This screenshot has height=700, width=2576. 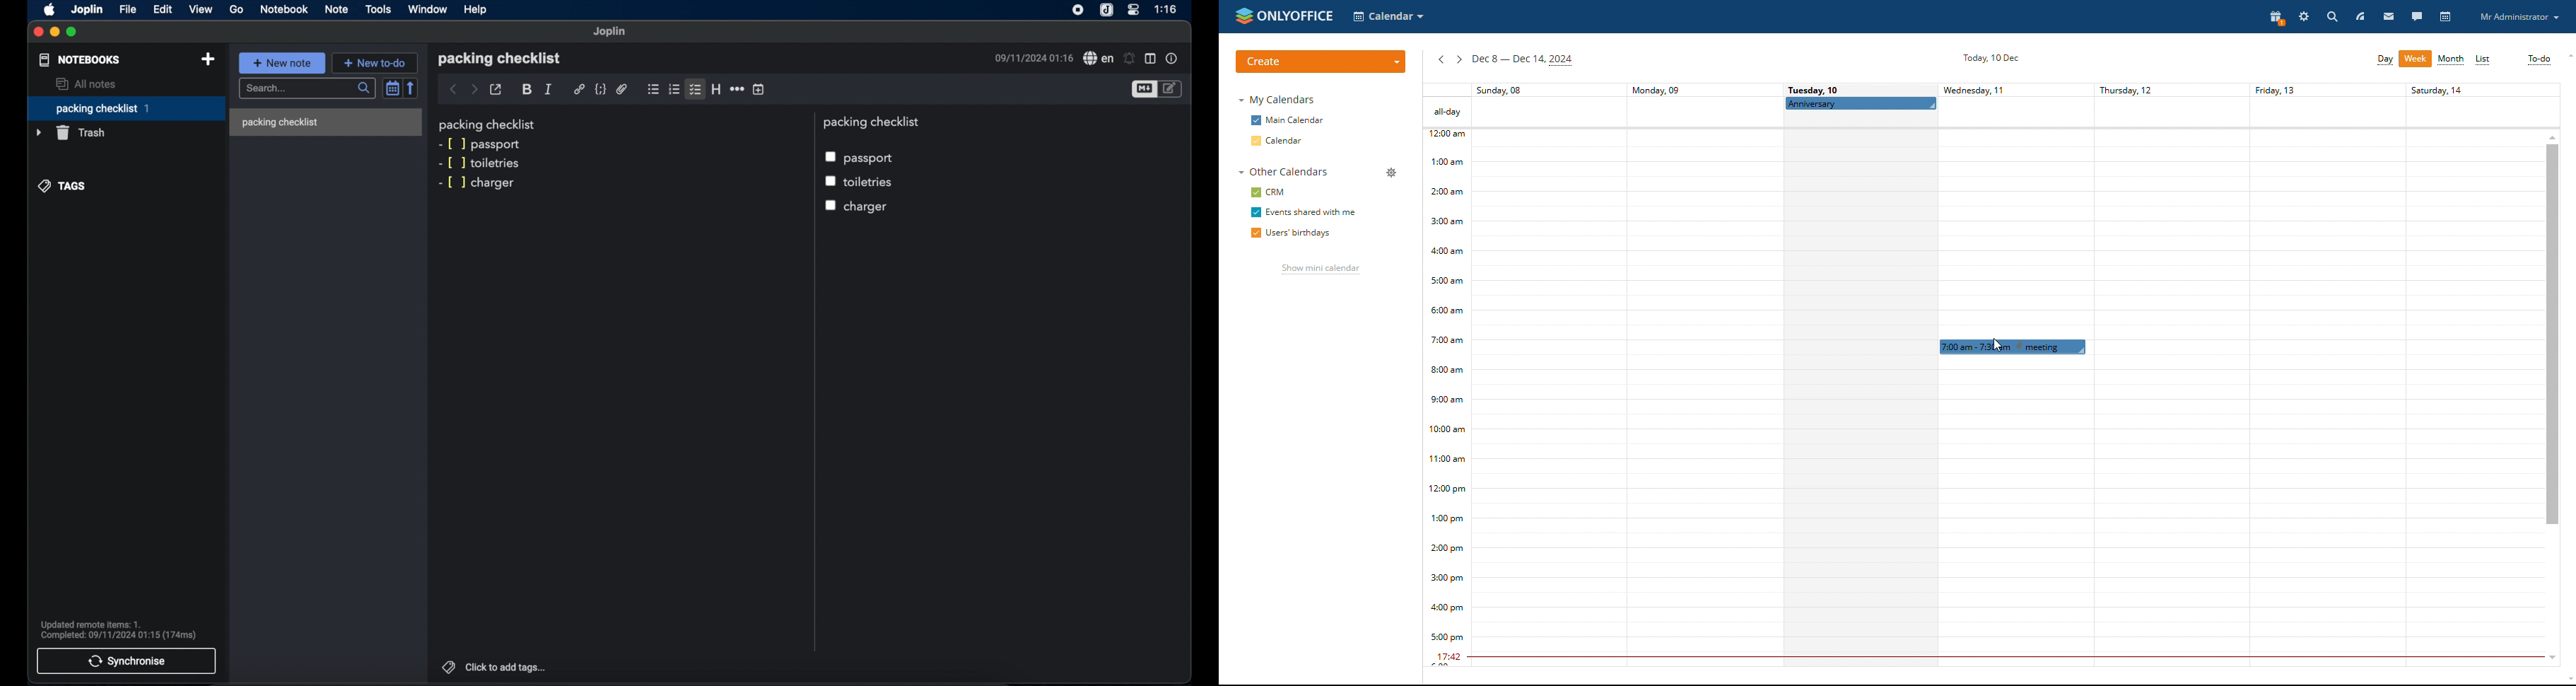 I want to click on passport checkbox, so click(x=862, y=159).